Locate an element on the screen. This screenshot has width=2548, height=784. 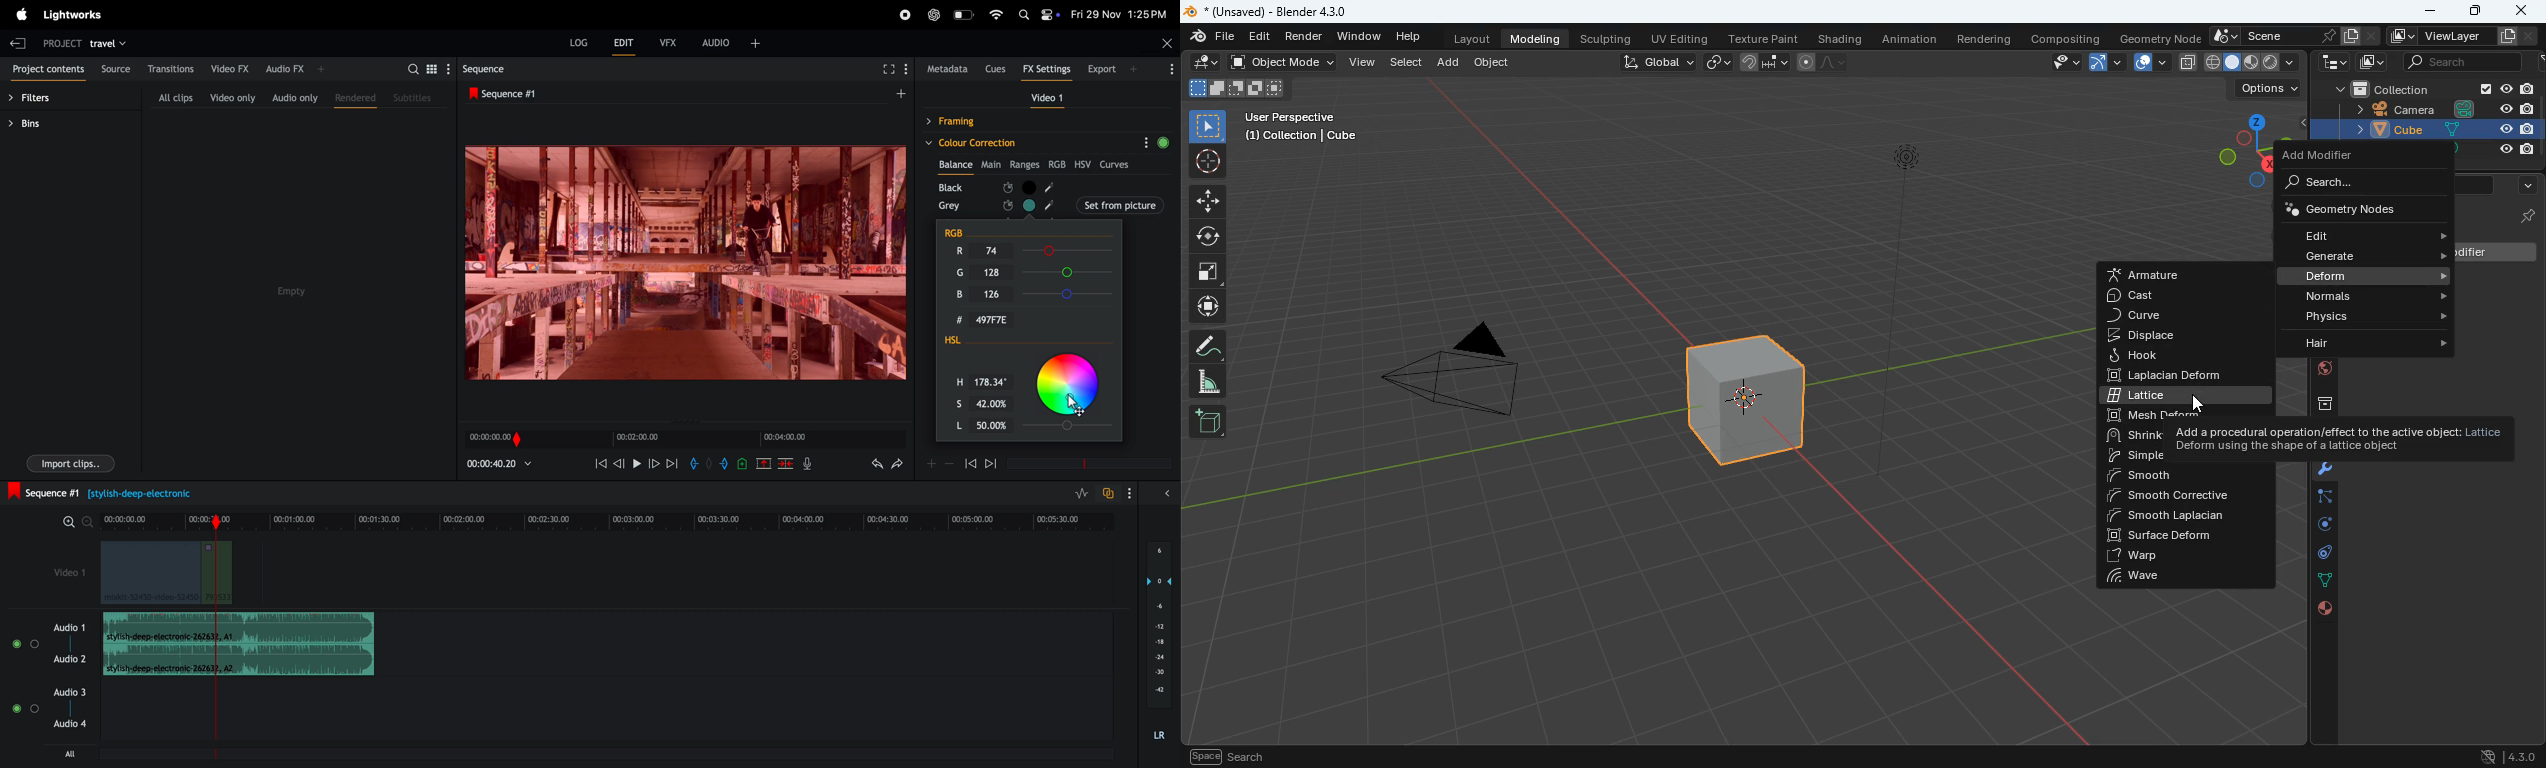
tofggle audio track is located at coordinates (1108, 493).